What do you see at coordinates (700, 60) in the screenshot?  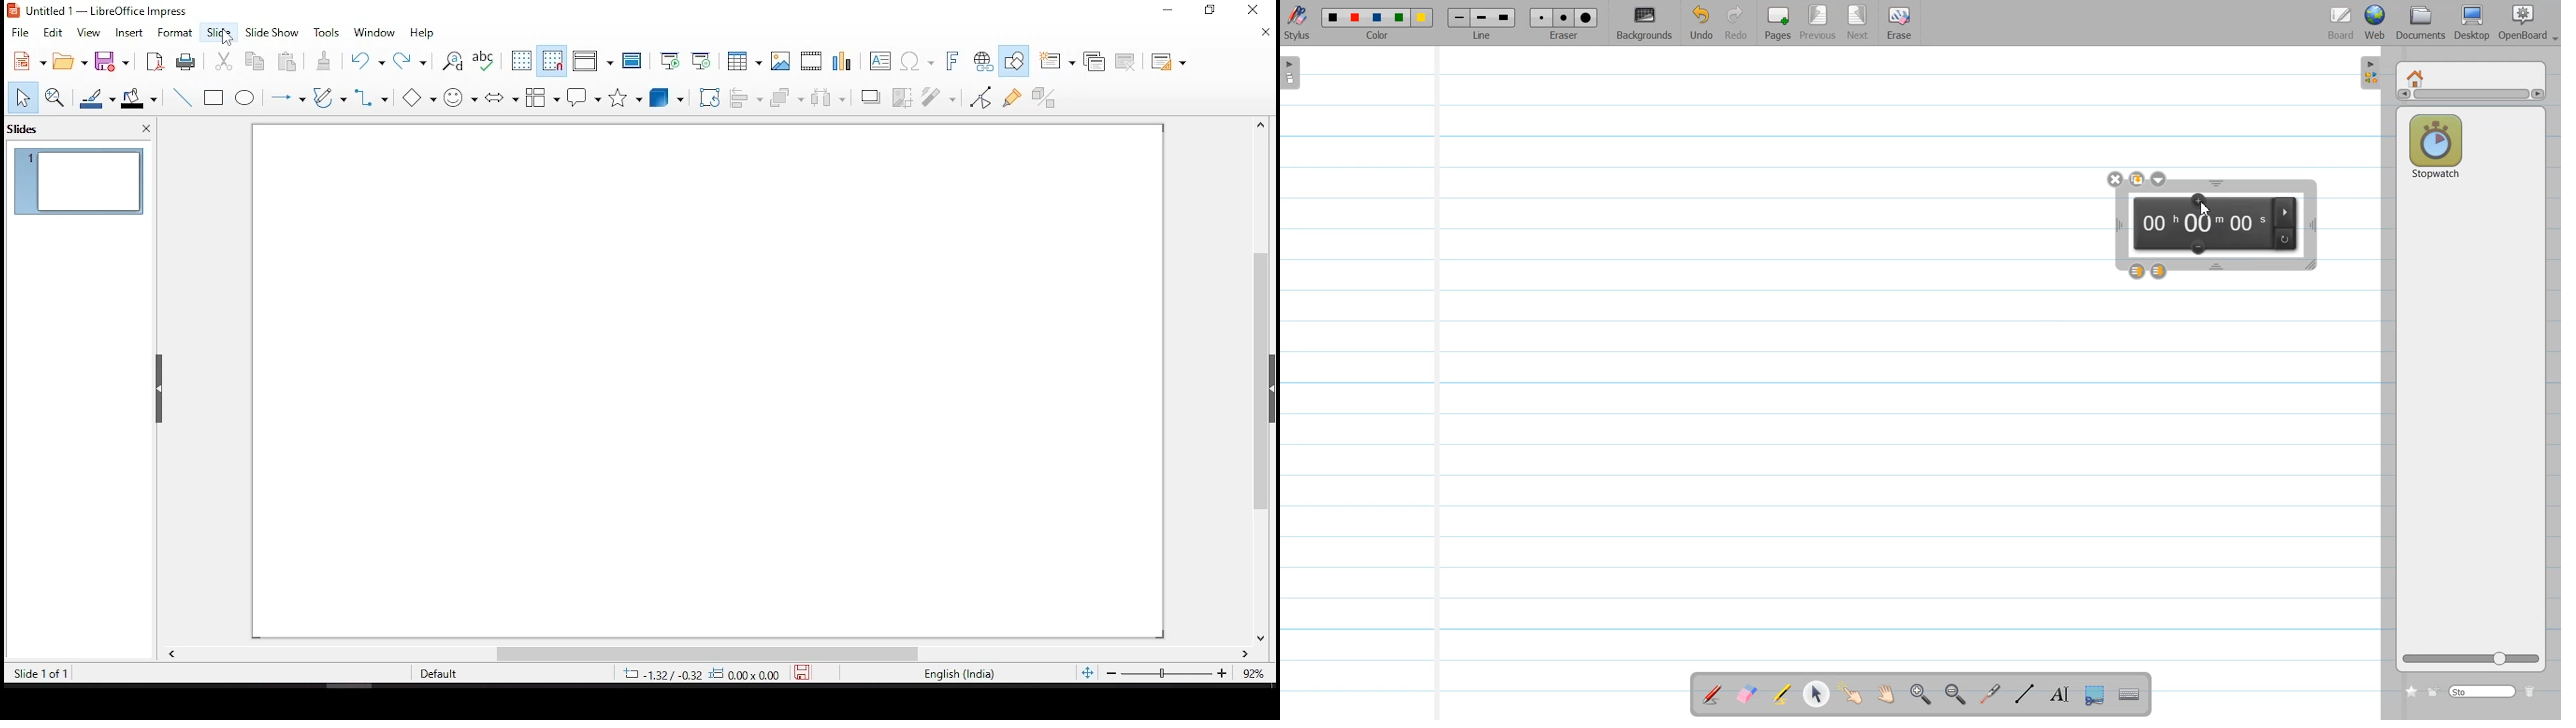 I see `start from current slide` at bounding box center [700, 60].